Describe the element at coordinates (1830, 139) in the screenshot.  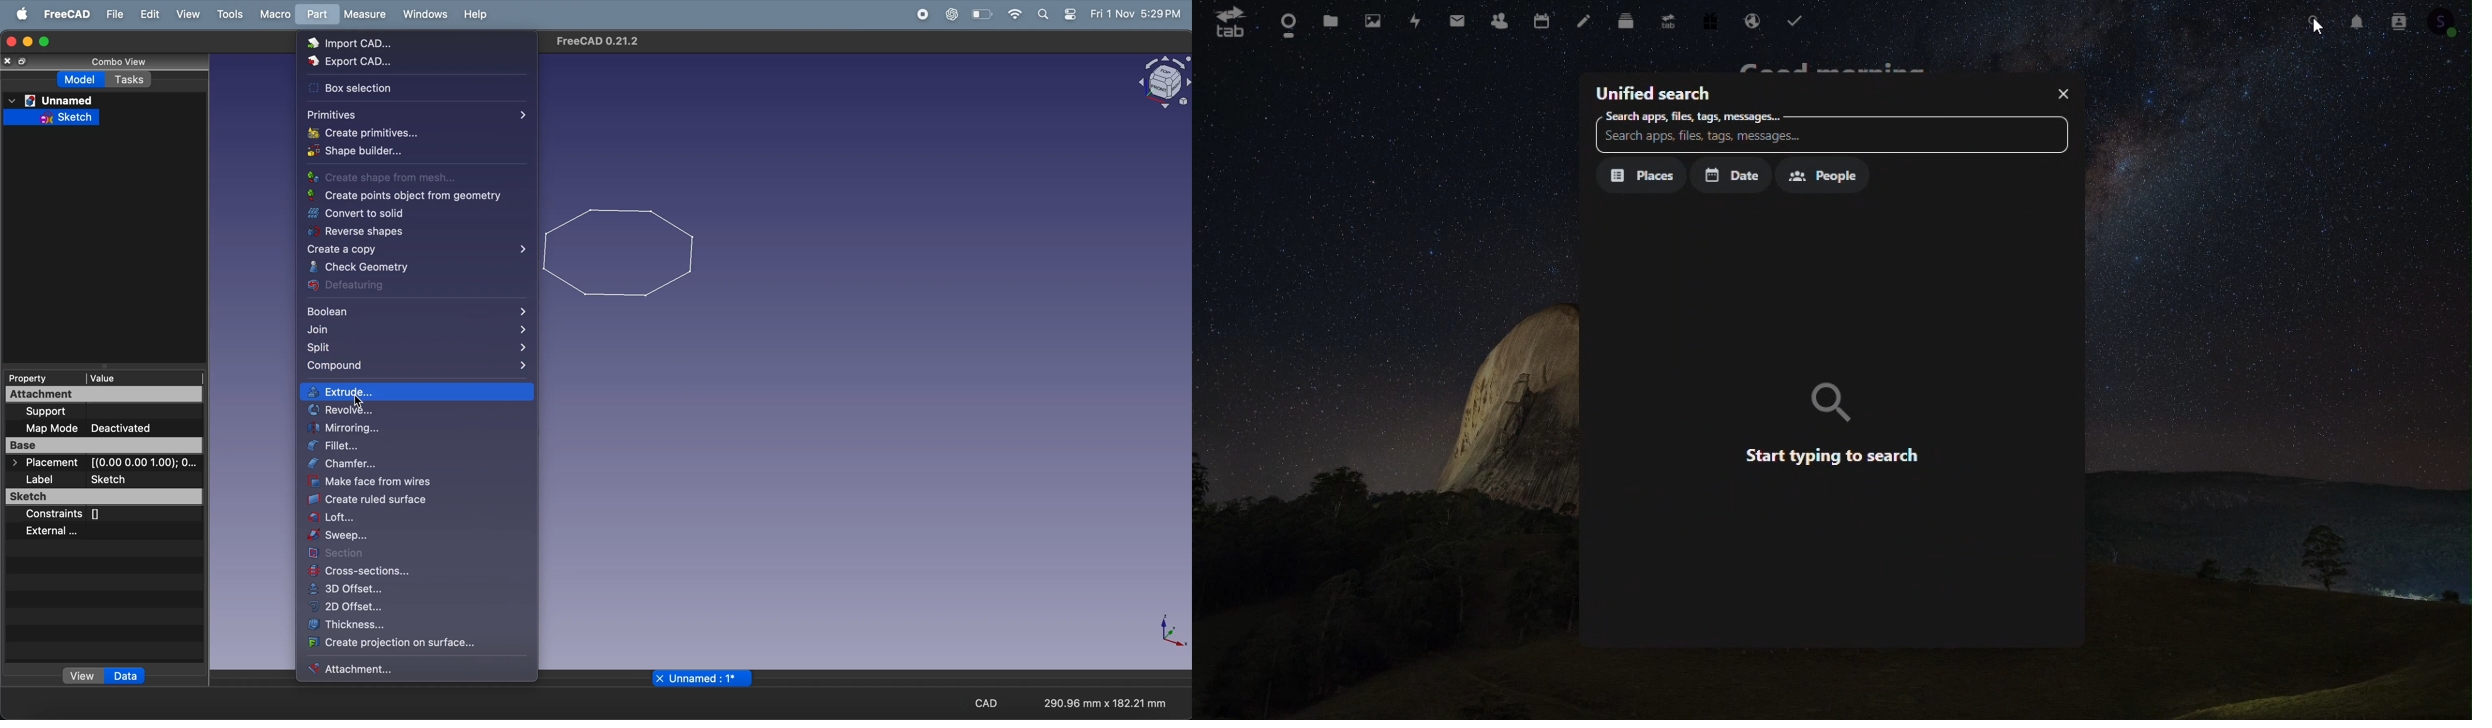
I see `Search` at that location.